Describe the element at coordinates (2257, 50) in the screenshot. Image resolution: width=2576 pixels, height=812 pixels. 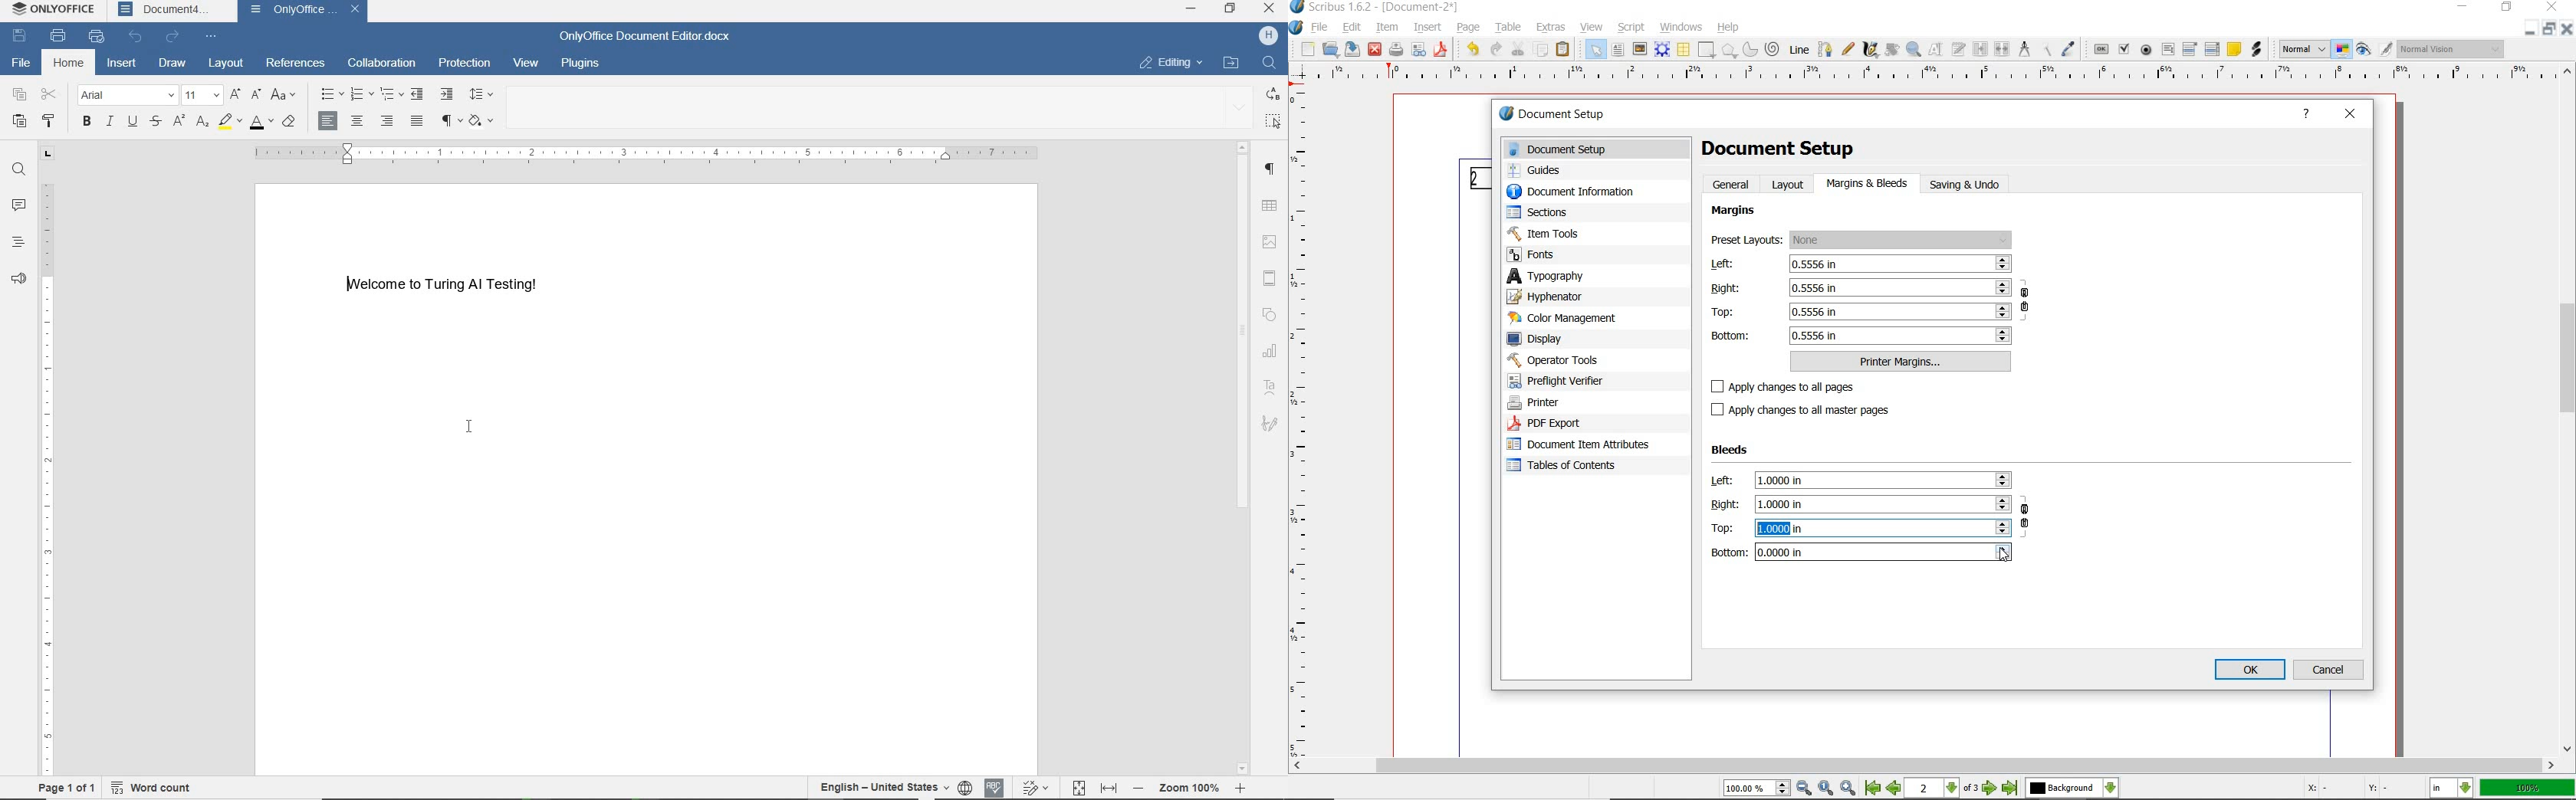
I see `link annotation` at that location.